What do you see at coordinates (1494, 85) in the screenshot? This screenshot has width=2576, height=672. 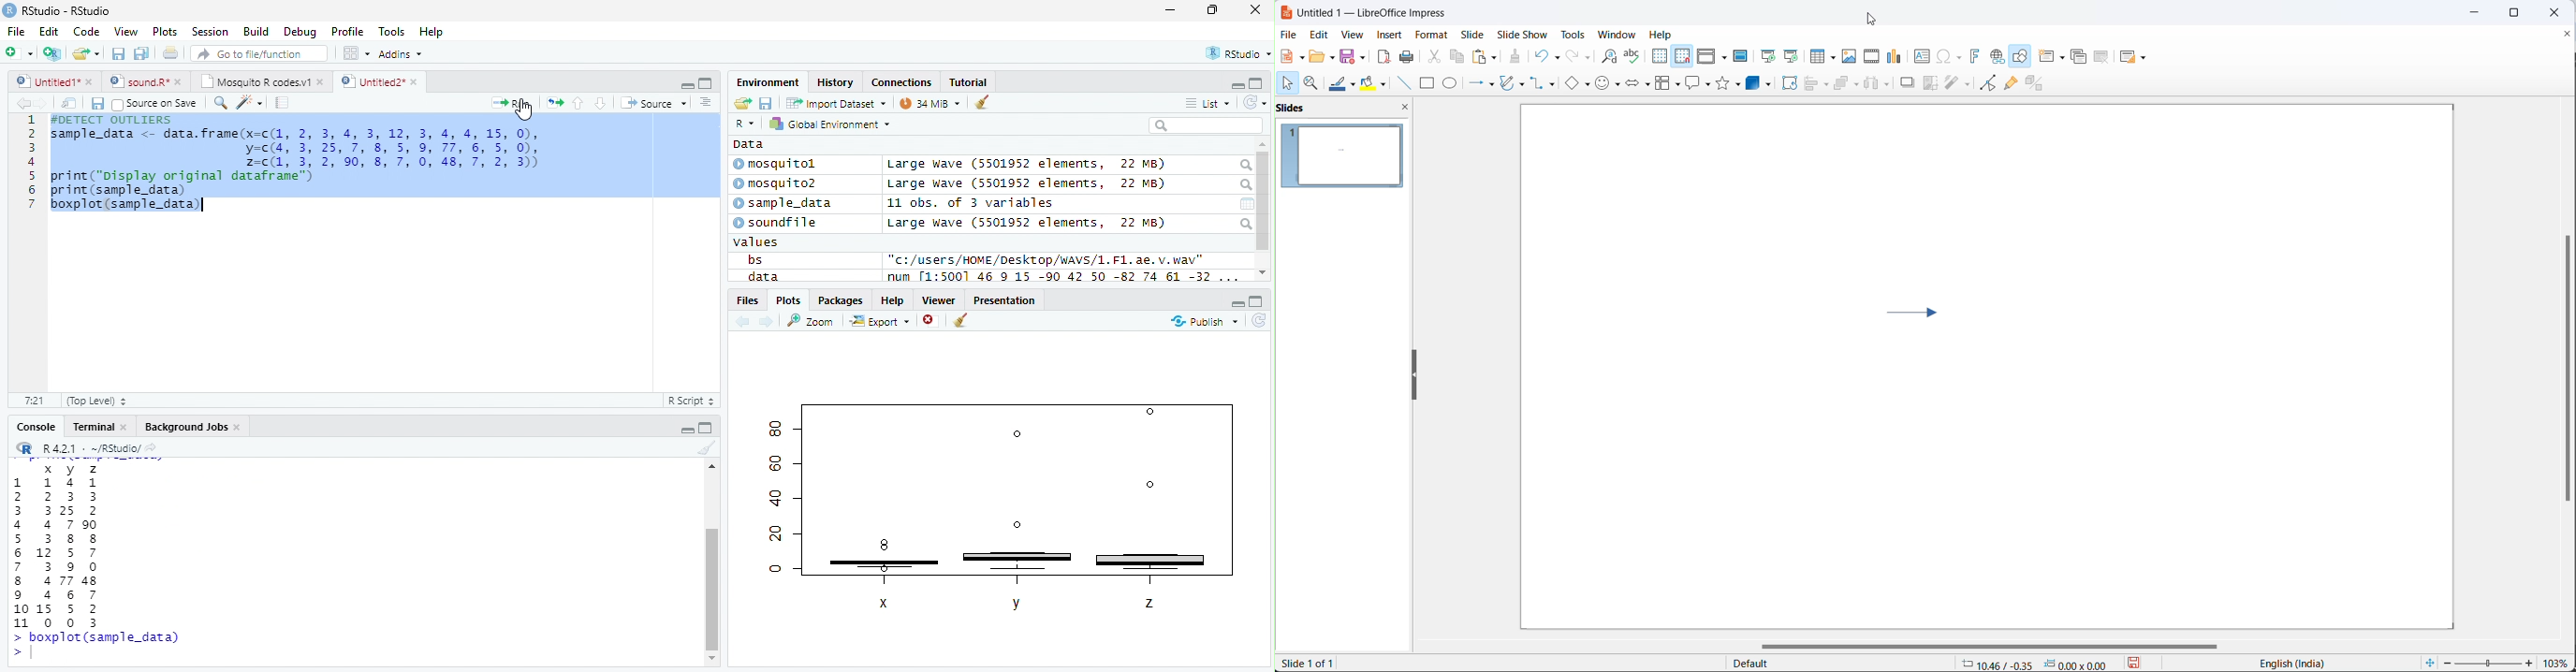 I see `line and arrows options` at bounding box center [1494, 85].